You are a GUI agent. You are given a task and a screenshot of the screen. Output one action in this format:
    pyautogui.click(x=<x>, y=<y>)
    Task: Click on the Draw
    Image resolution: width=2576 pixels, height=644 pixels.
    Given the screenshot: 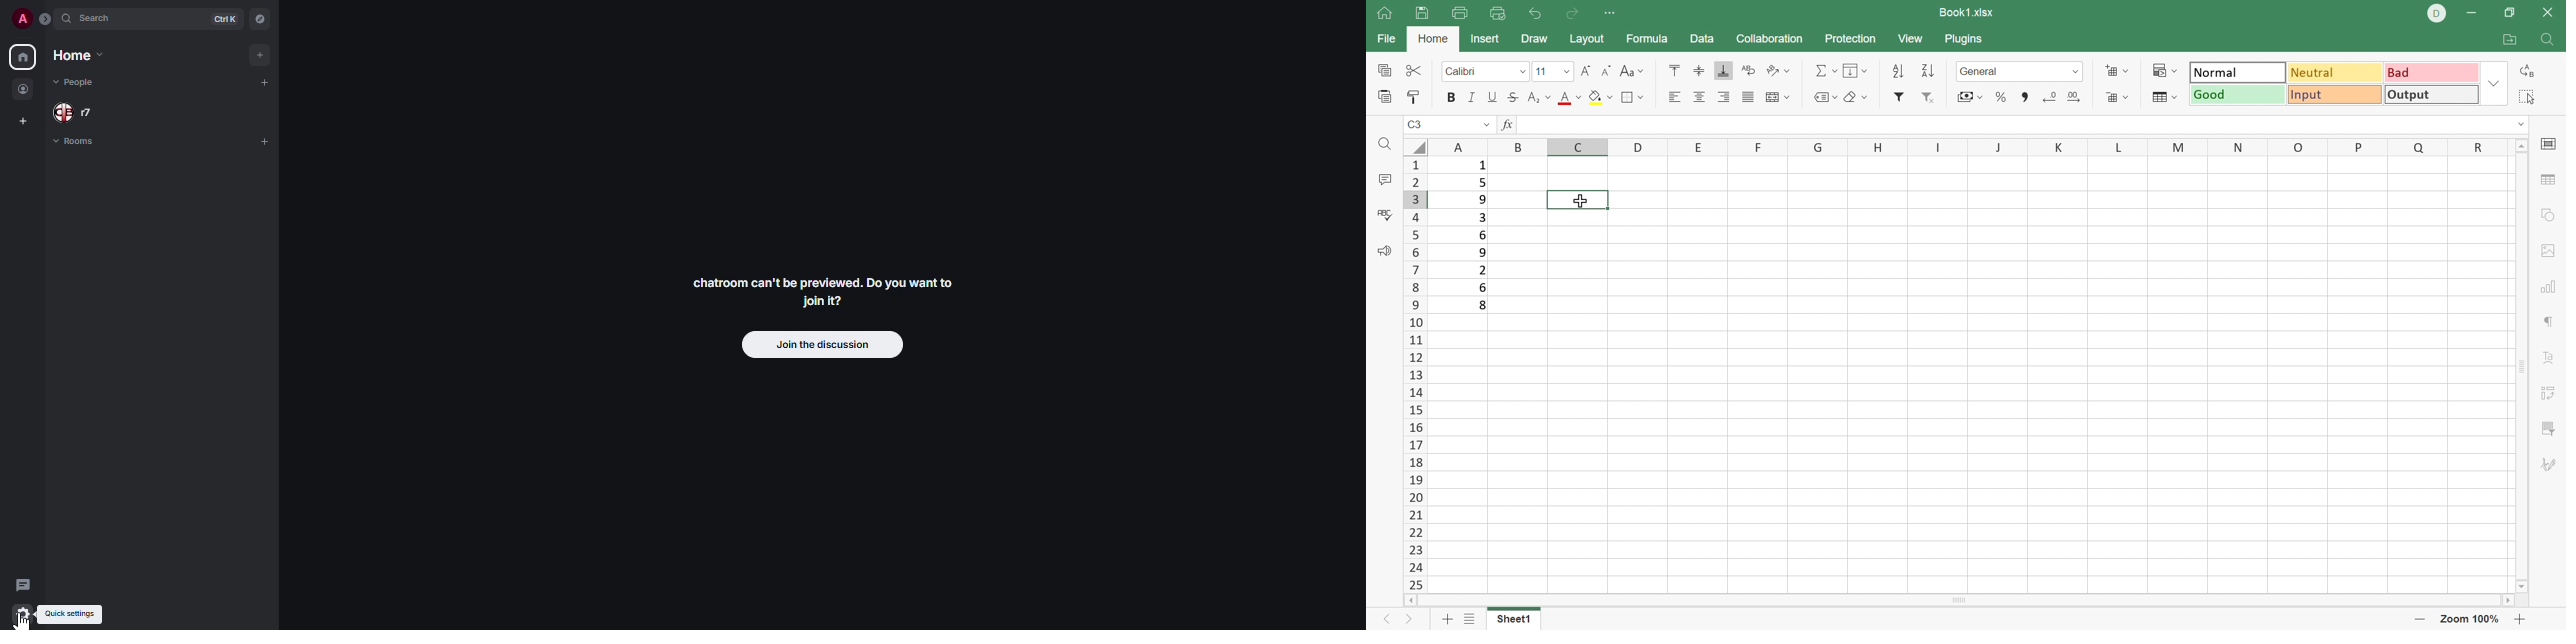 What is the action you would take?
    pyautogui.click(x=1534, y=38)
    